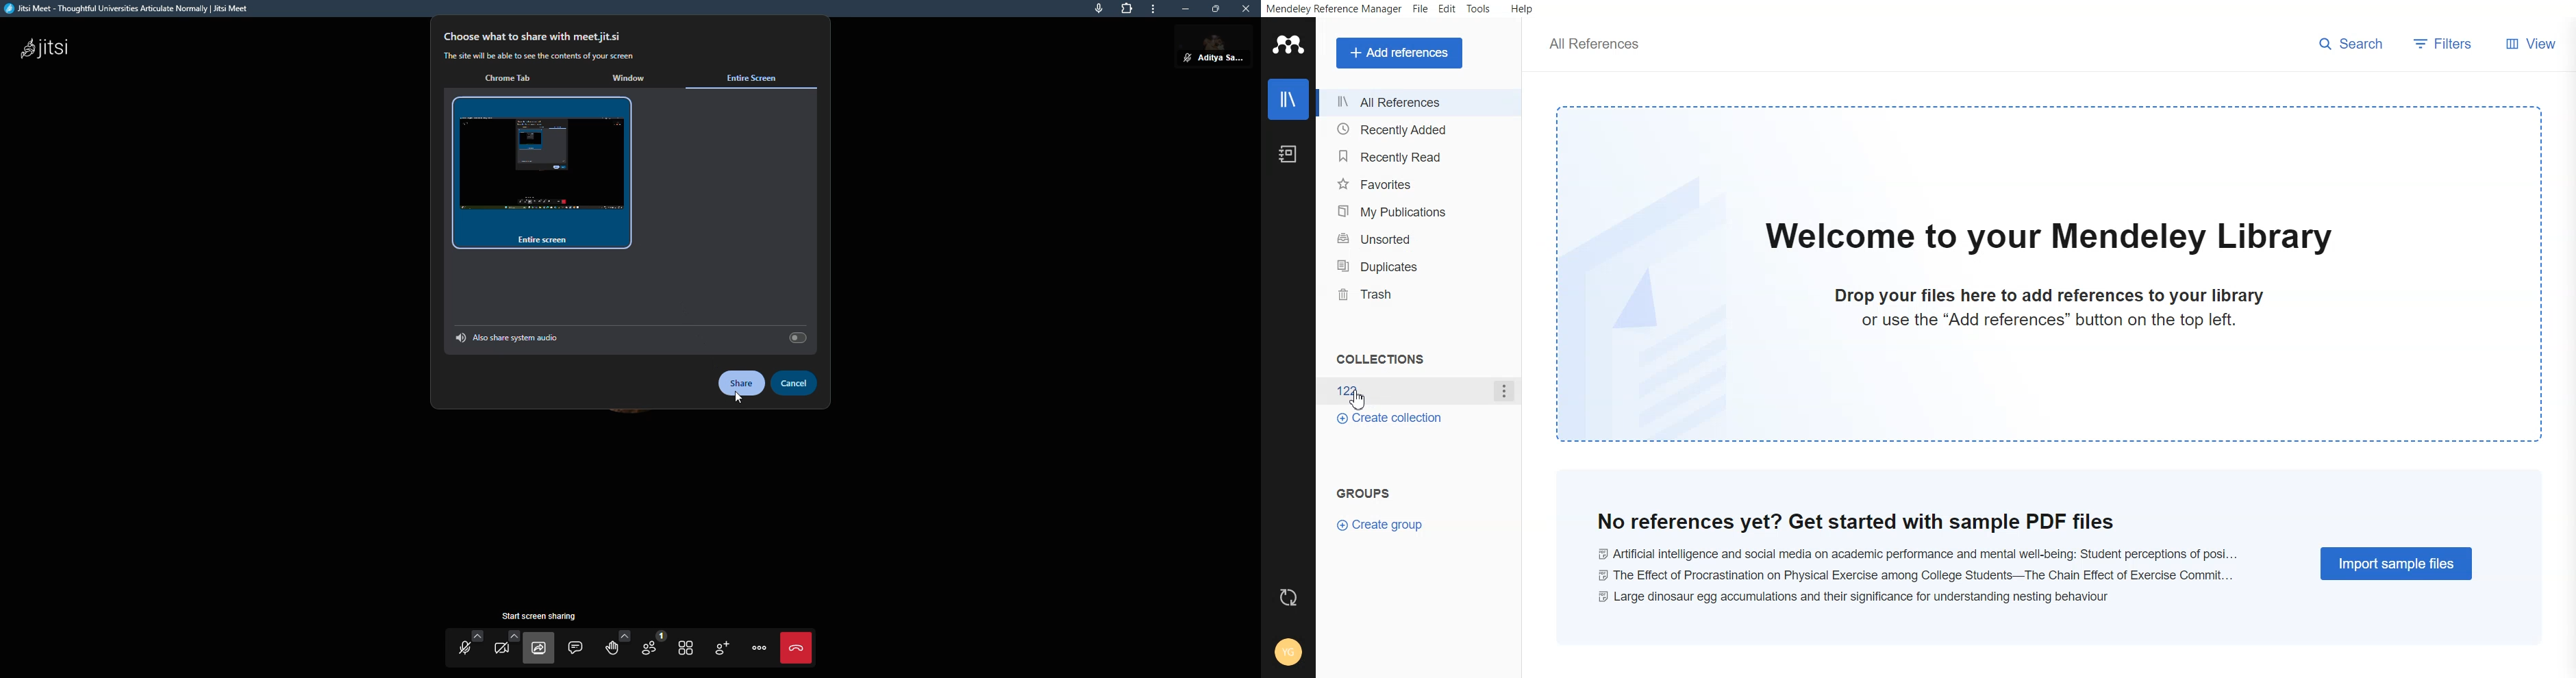 The image size is (2576, 700). Describe the element at coordinates (1419, 155) in the screenshot. I see `Recently read` at that location.